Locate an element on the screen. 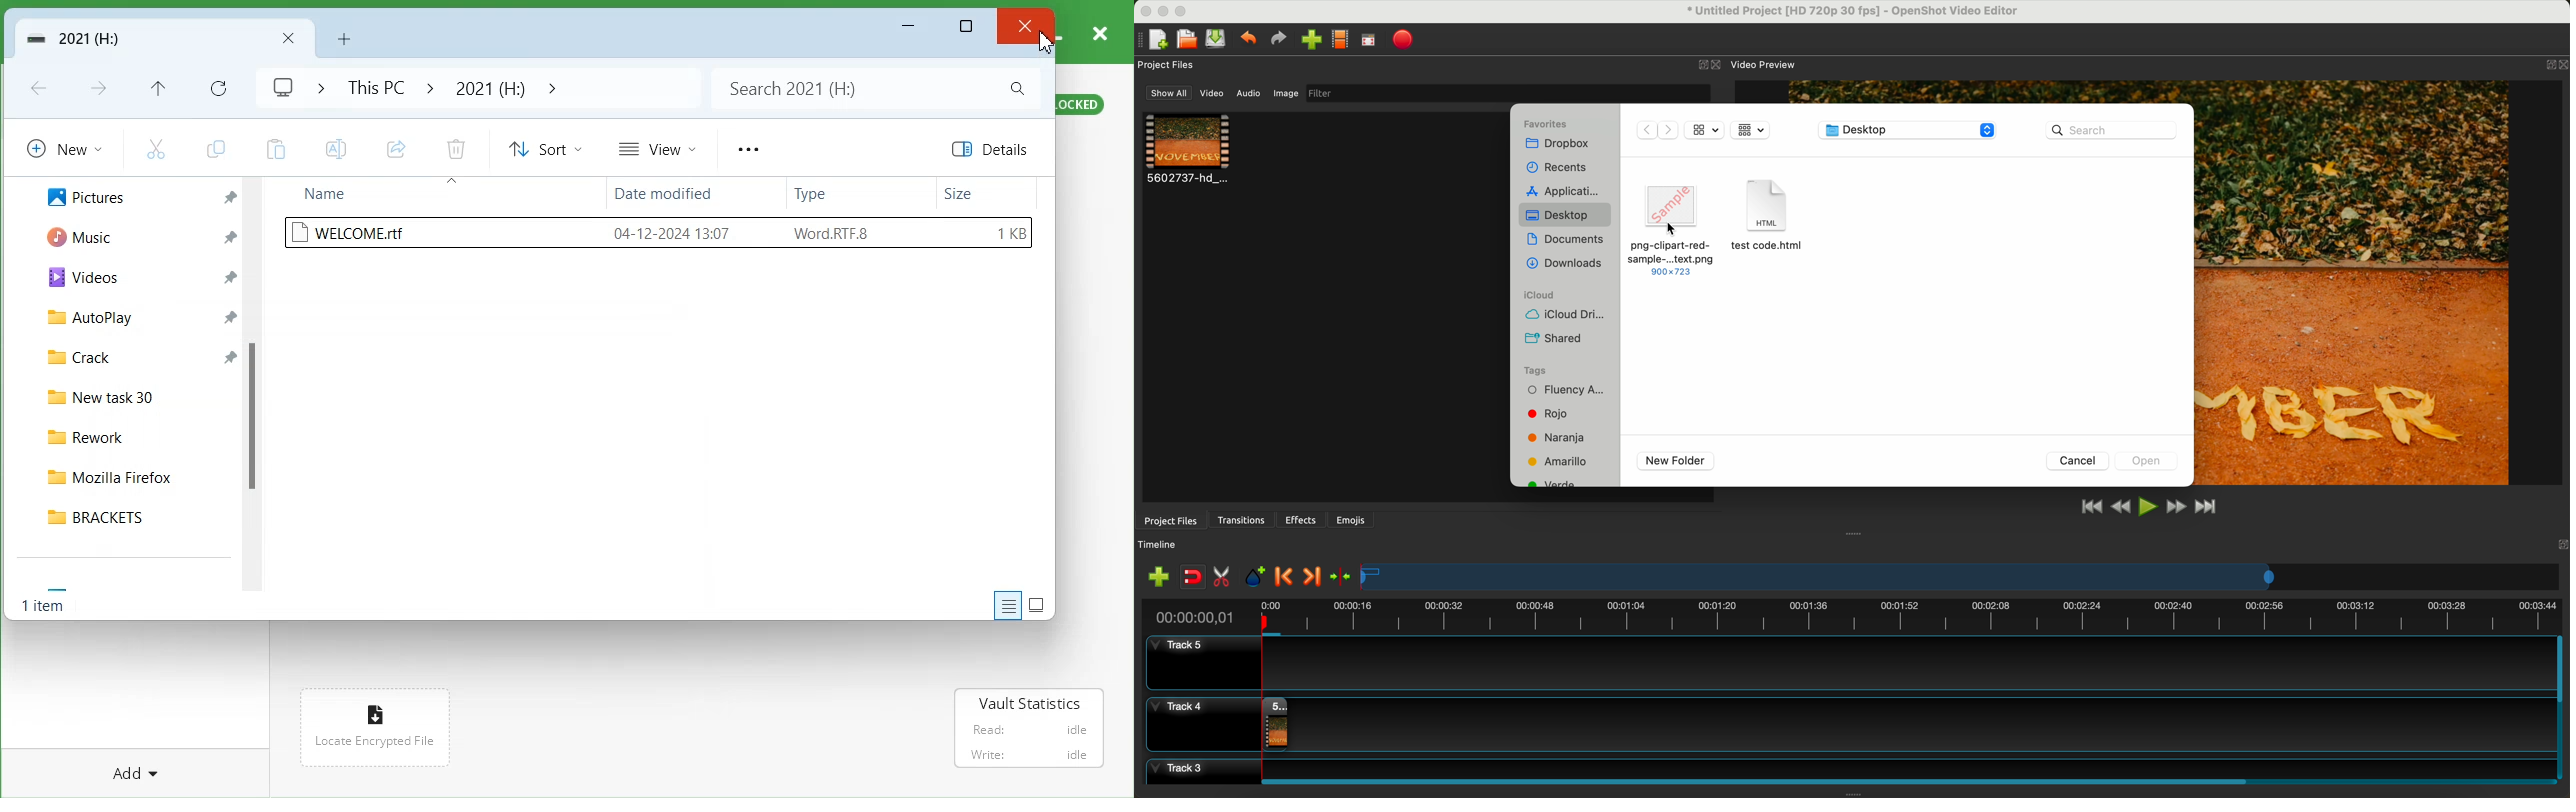 The width and height of the screenshot is (2576, 812). redo is located at coordinates (1281, 40).